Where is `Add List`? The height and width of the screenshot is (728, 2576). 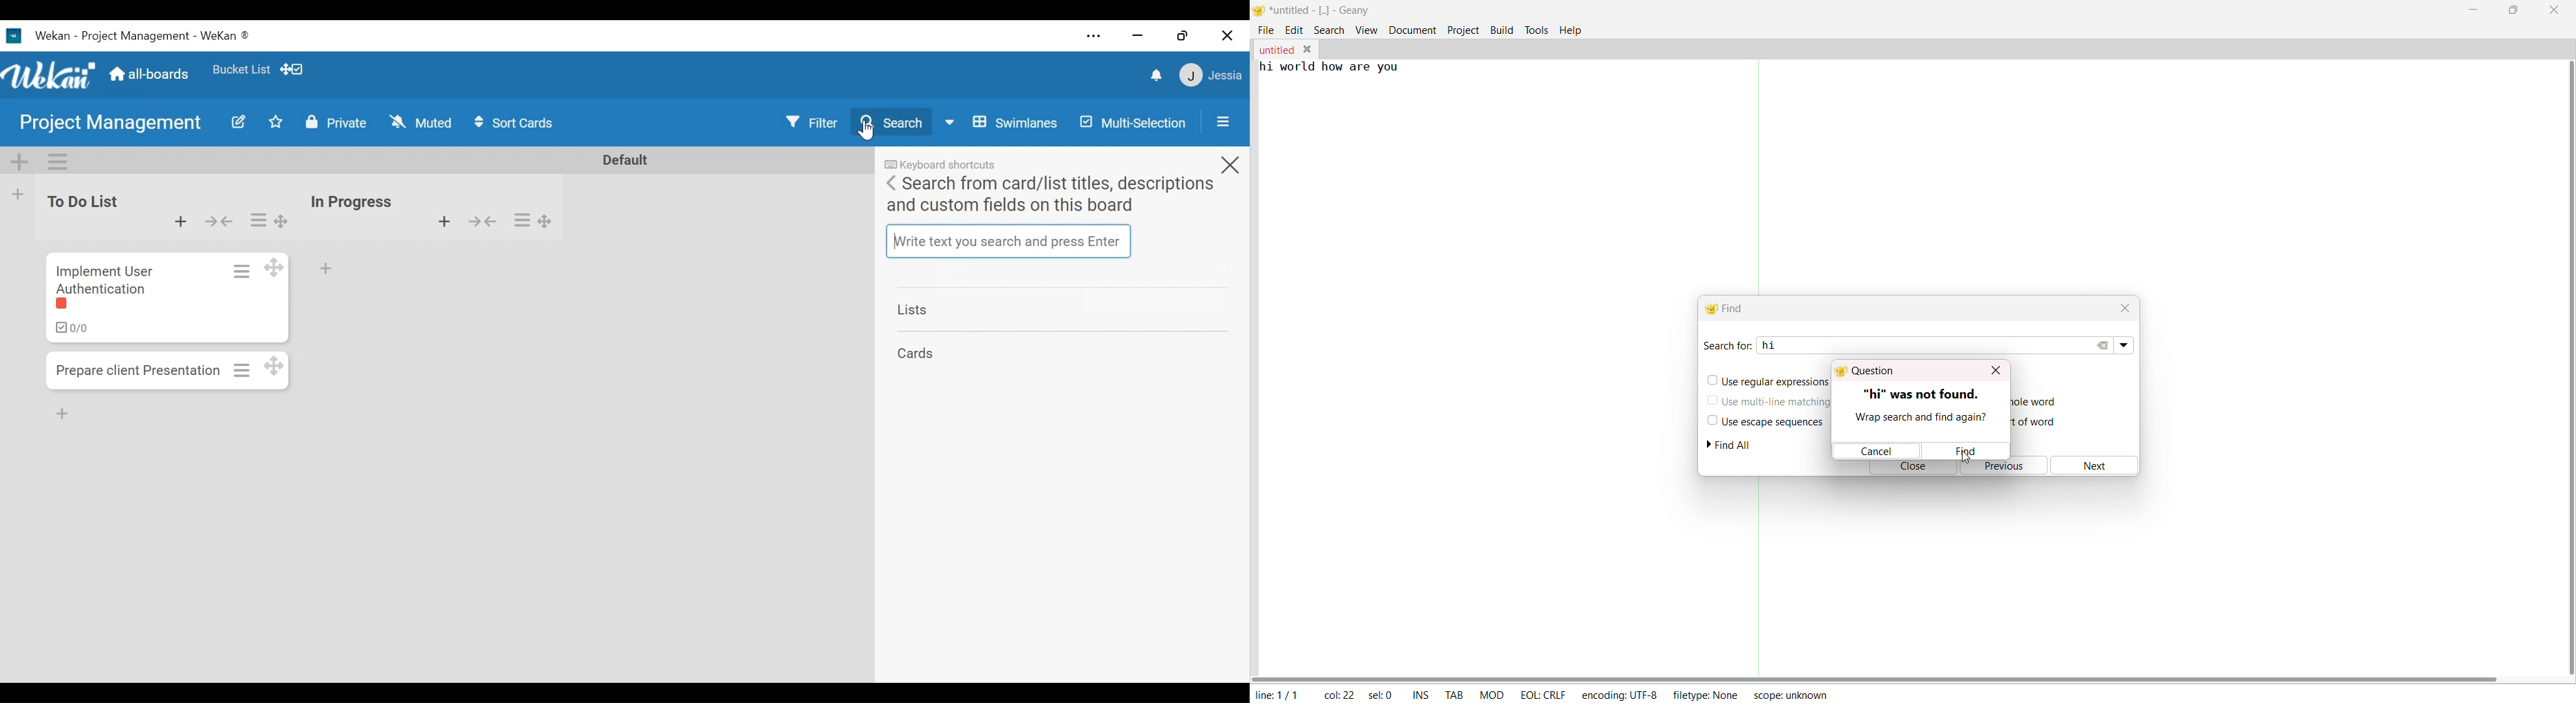
Add List is located at coordinates (20, 195).